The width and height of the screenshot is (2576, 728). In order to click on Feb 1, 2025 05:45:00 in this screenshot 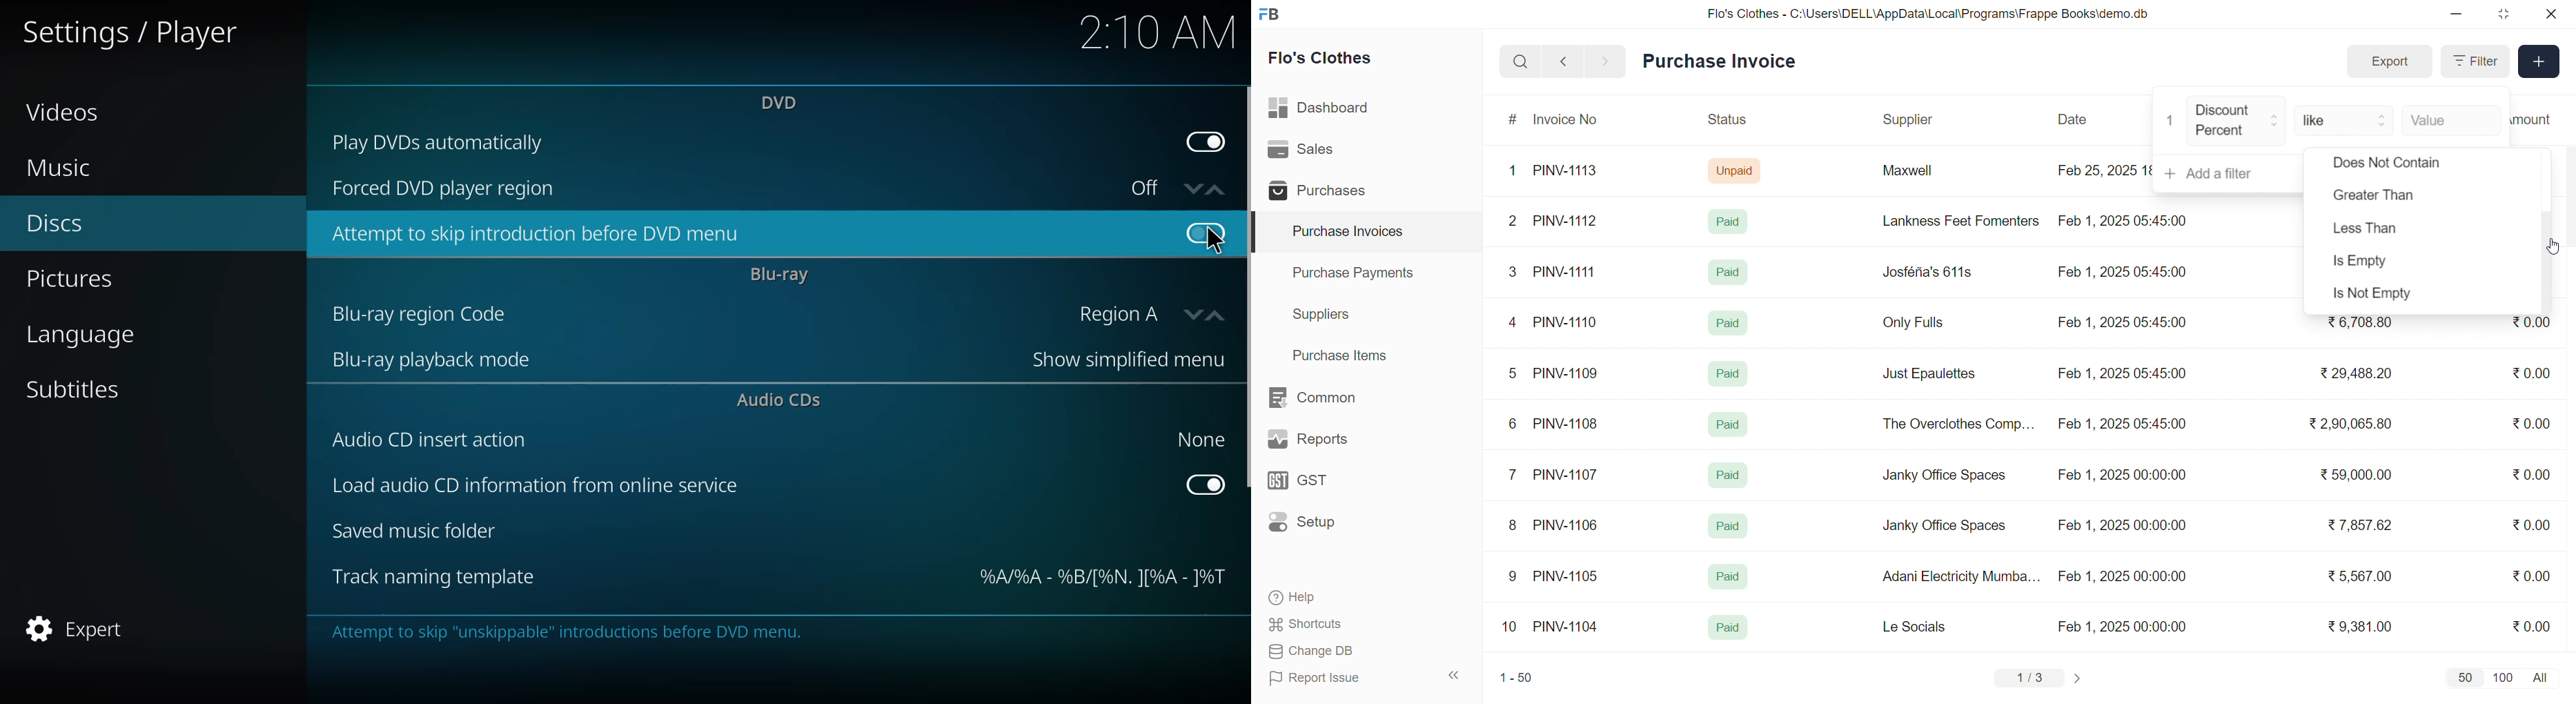, I will do `click(2121, 373)`.